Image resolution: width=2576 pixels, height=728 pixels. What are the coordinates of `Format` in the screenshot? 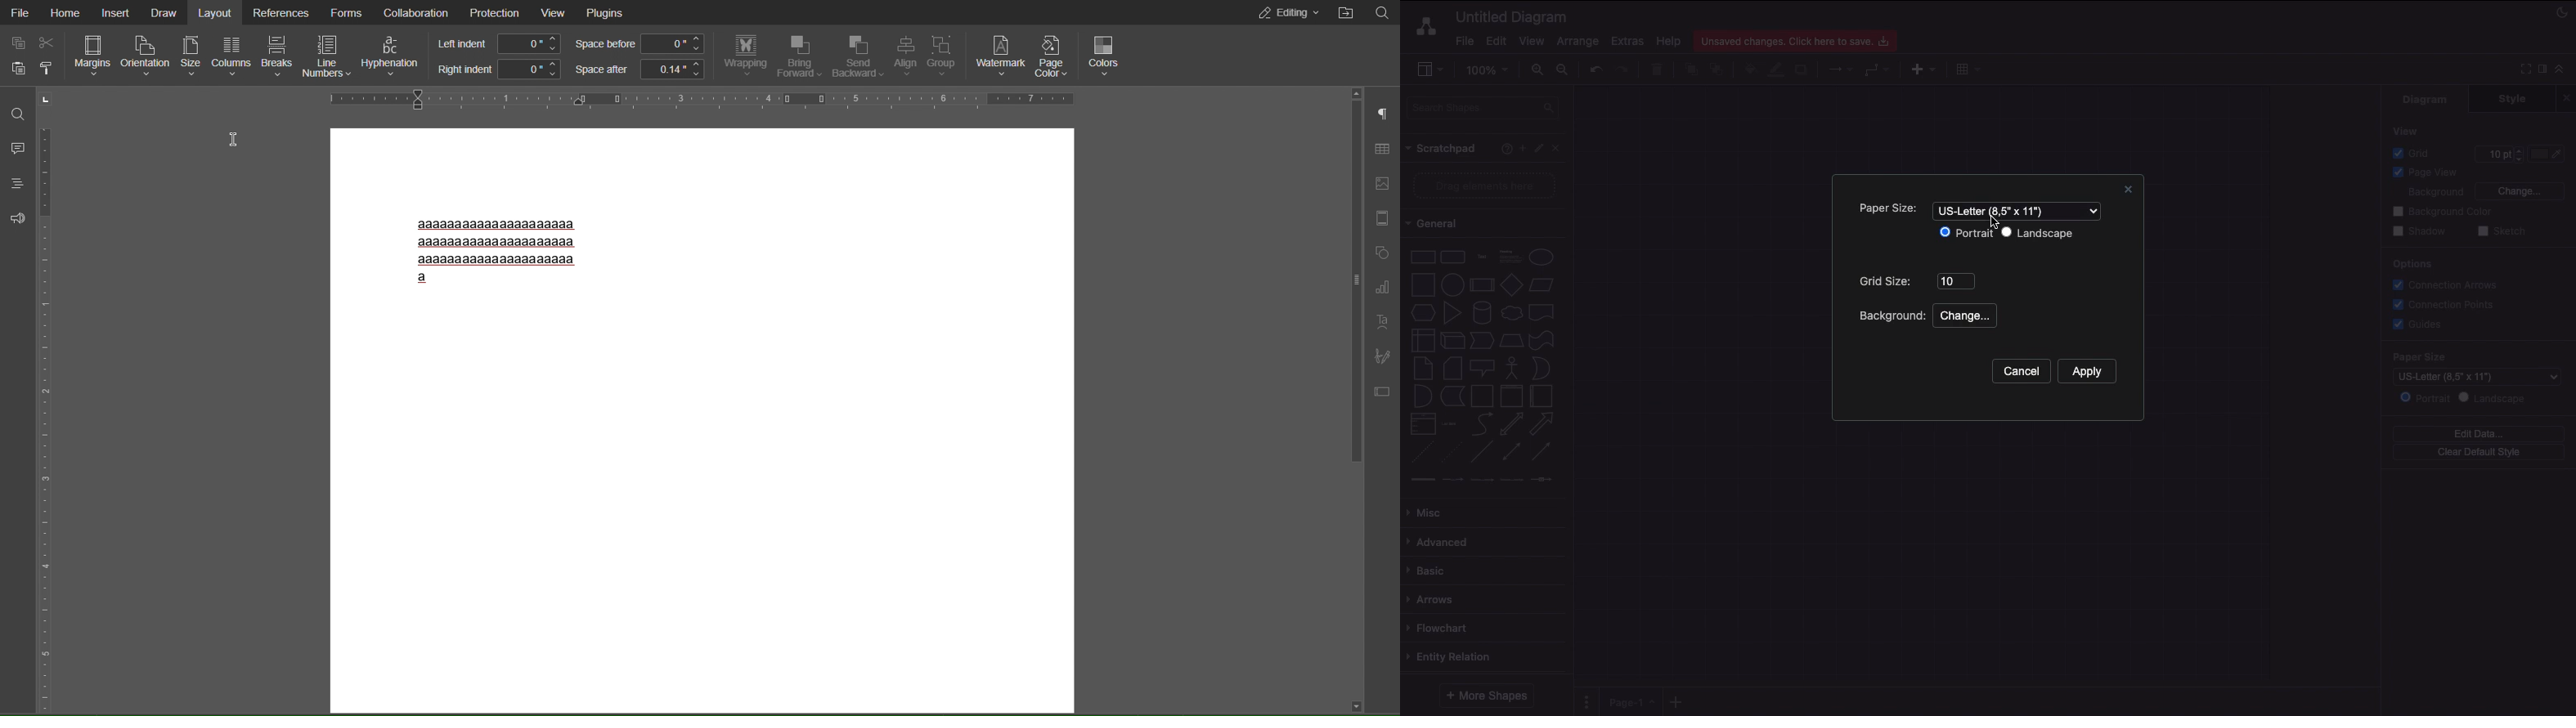 It's located at (2543, 71).